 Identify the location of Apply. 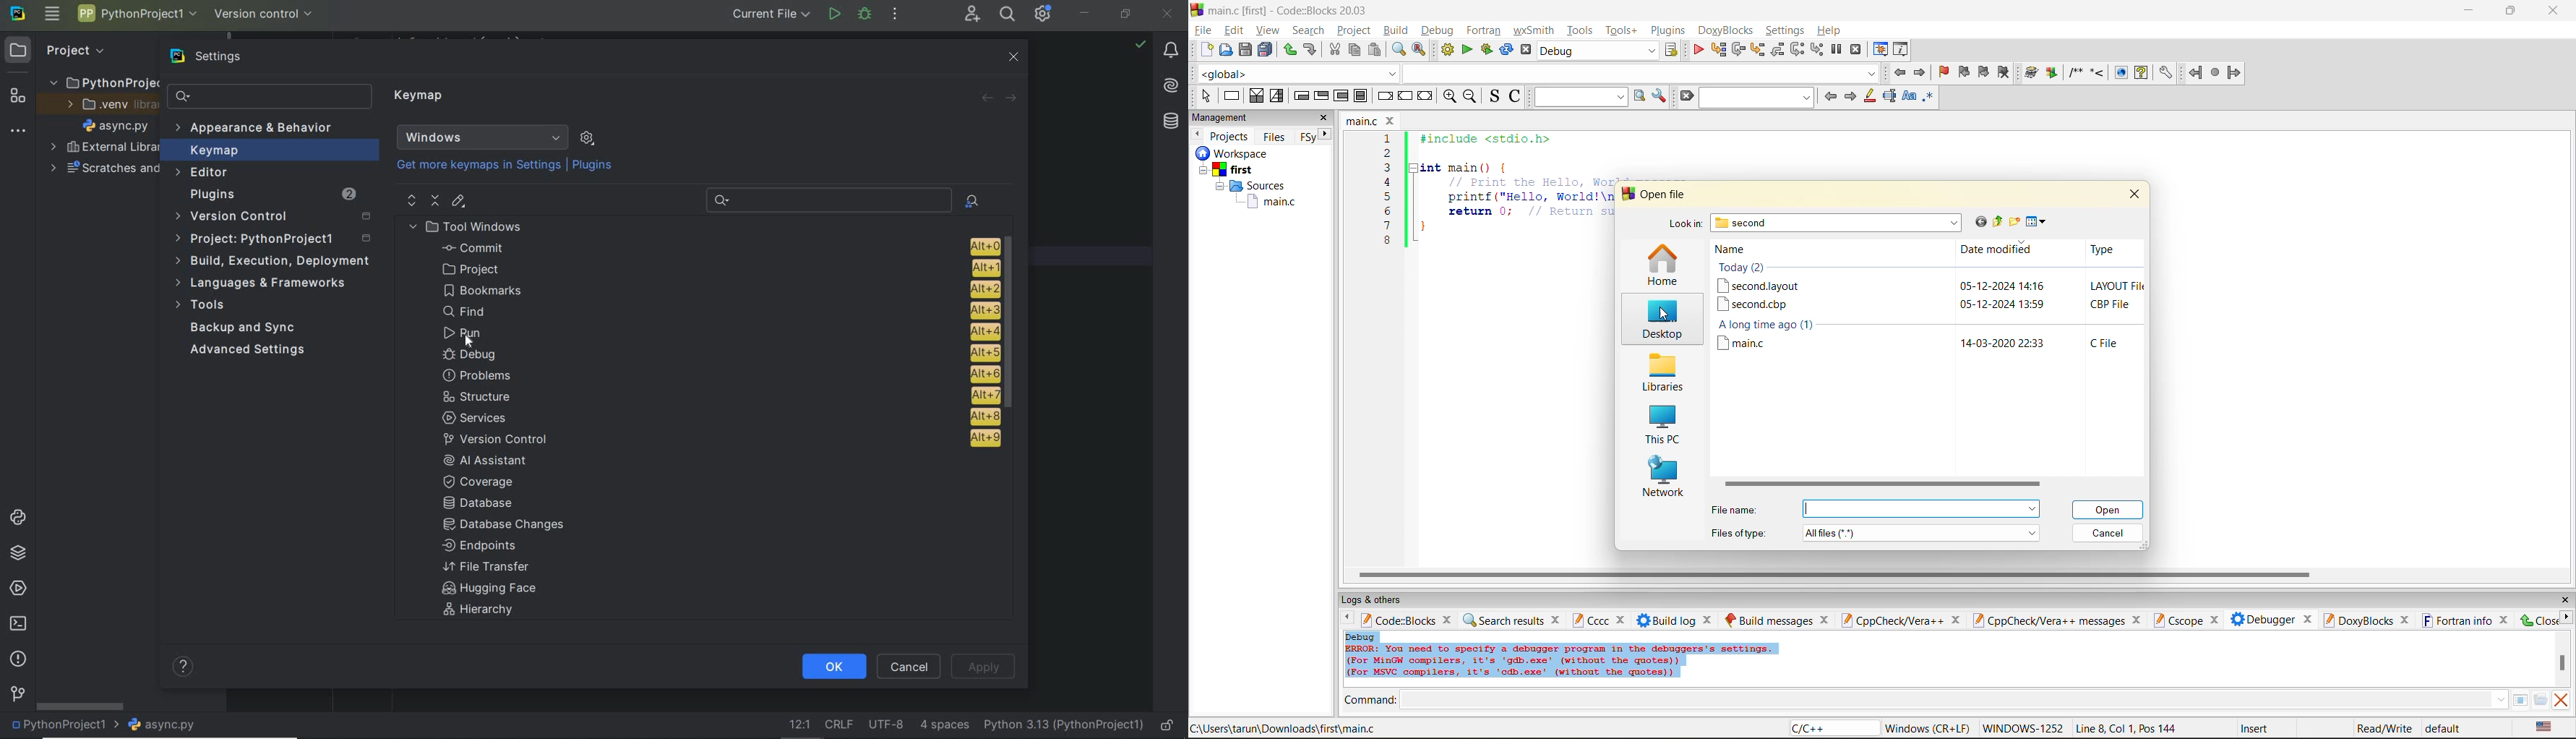
(983, 665).